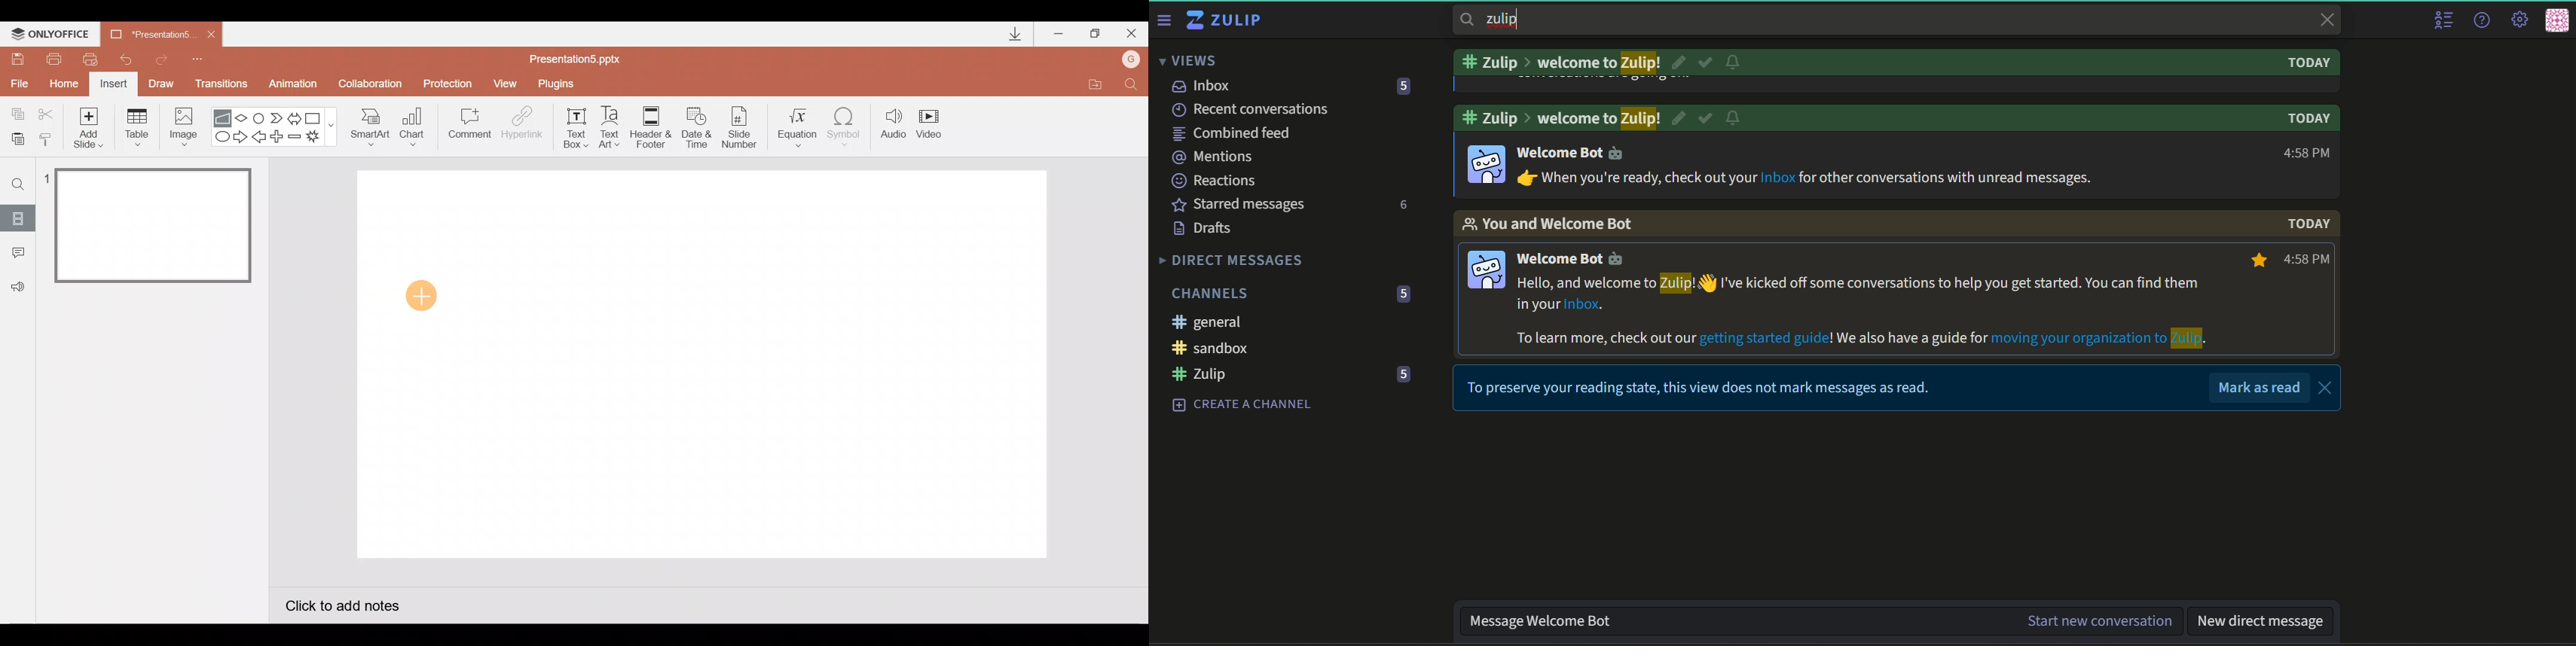 The width and height of the screenshot is (2576, 672). Describe the element at coordinates (17, 218) in the screenshot. I see `Slides` at that location.